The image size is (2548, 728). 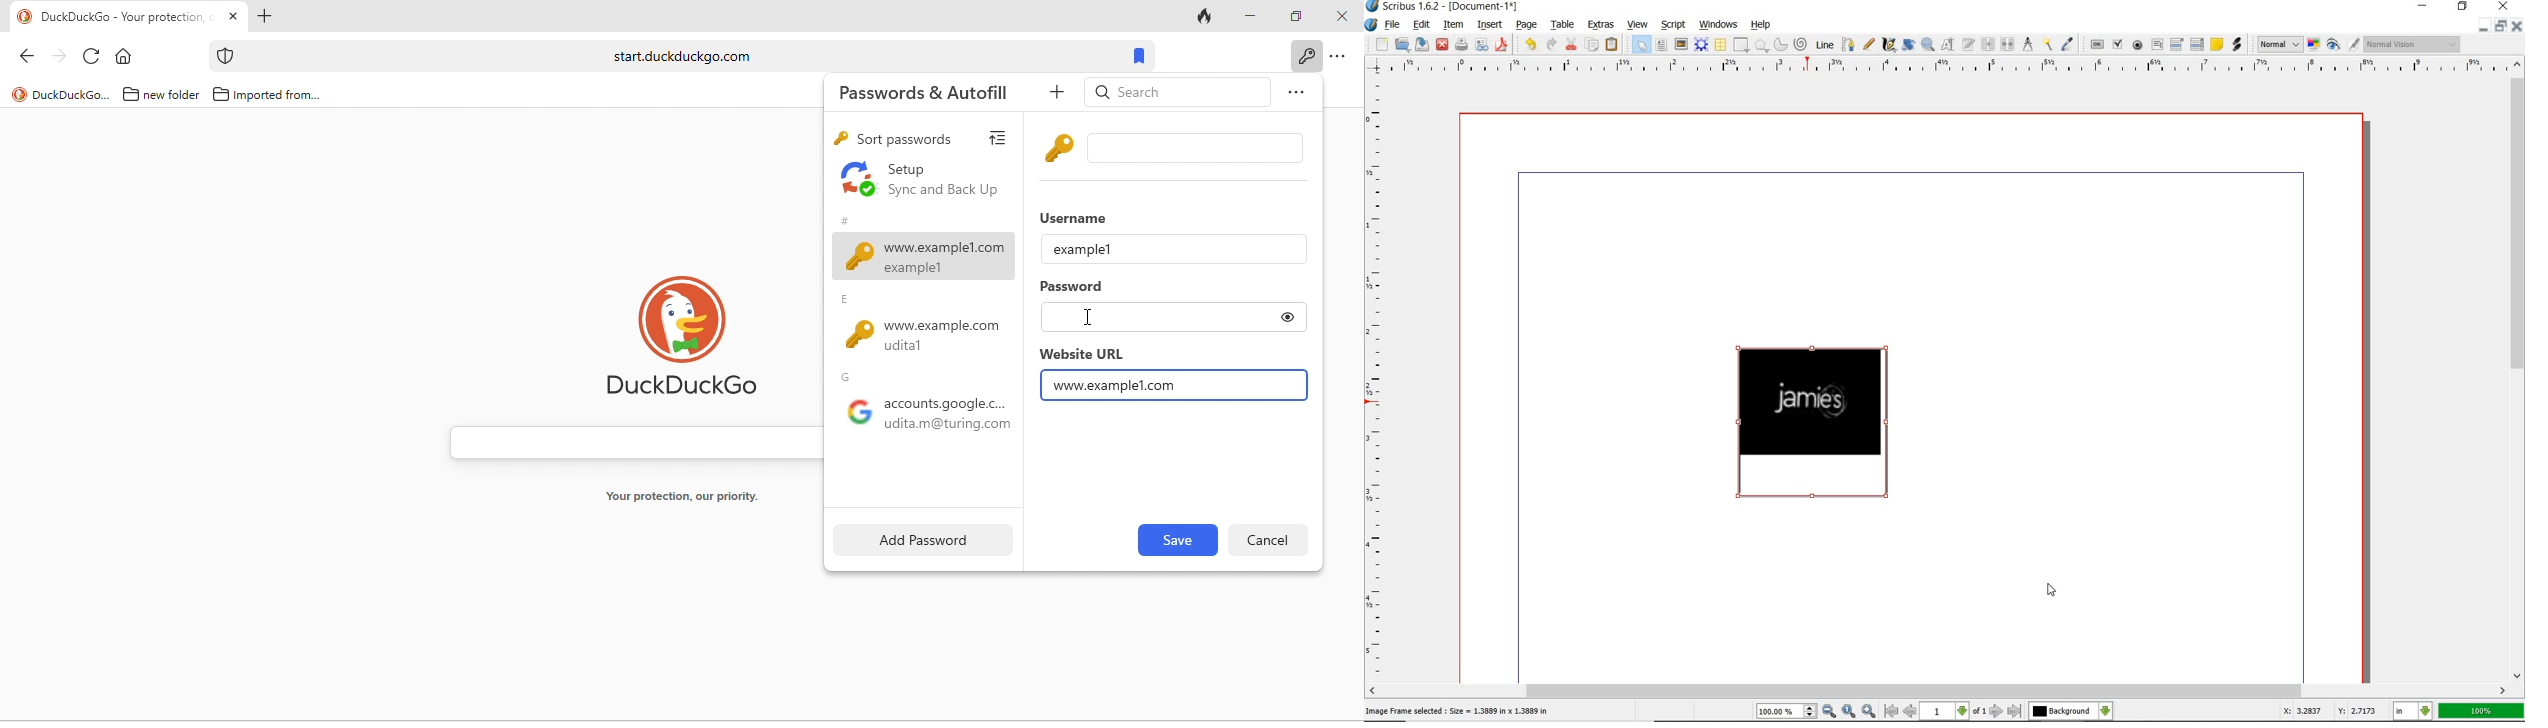 What do you see at coordinates (1454, 24) in the screenshot?
I see `item` at bounding box center [1454, 24].